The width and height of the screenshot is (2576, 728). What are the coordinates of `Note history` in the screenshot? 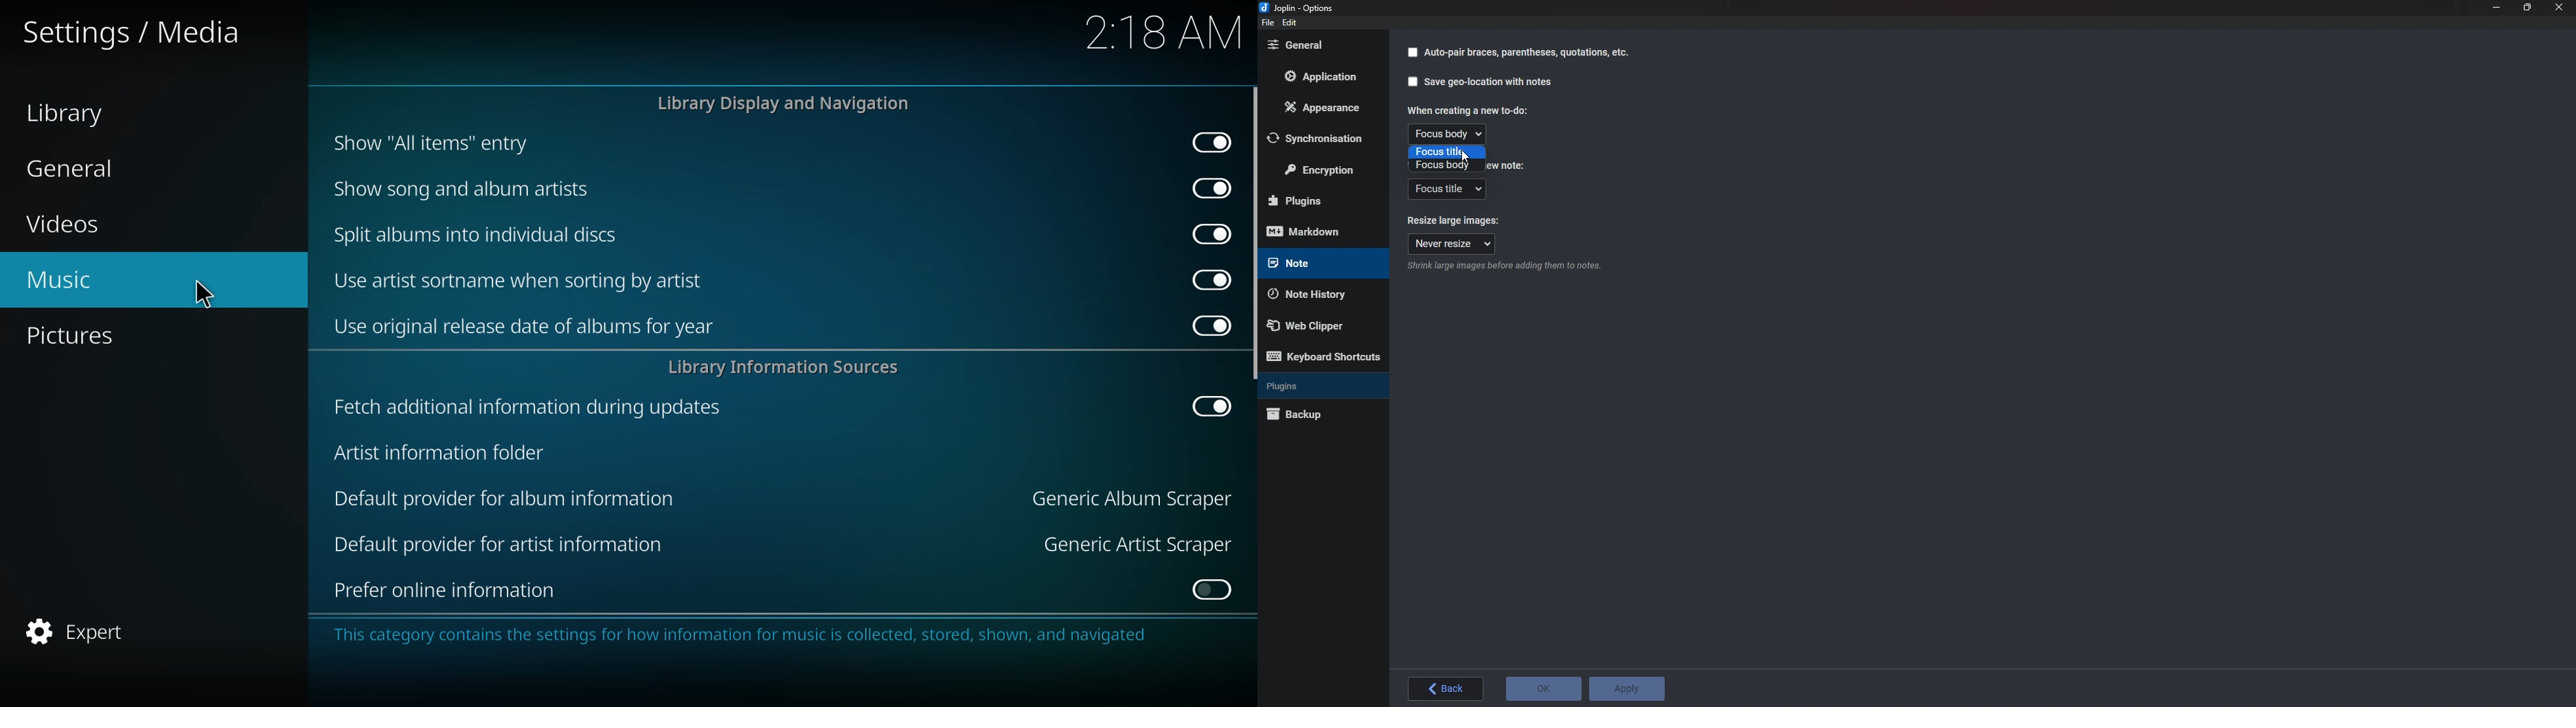 It's located at (1317, 292).